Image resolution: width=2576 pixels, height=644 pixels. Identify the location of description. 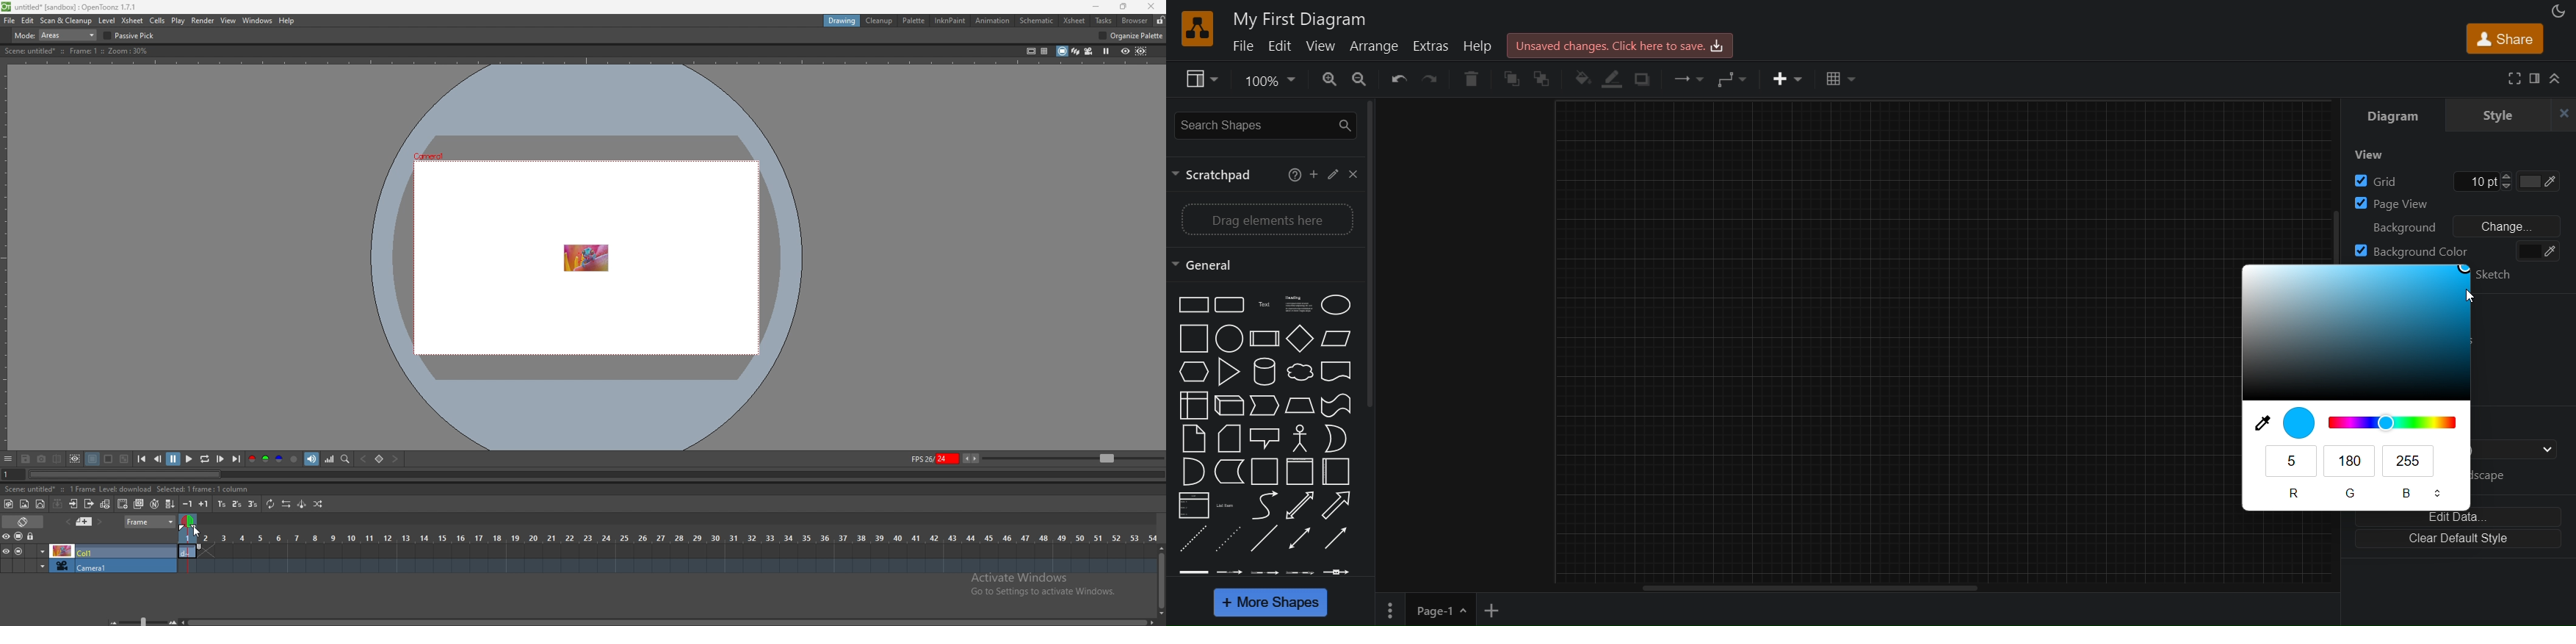
(129, 489).